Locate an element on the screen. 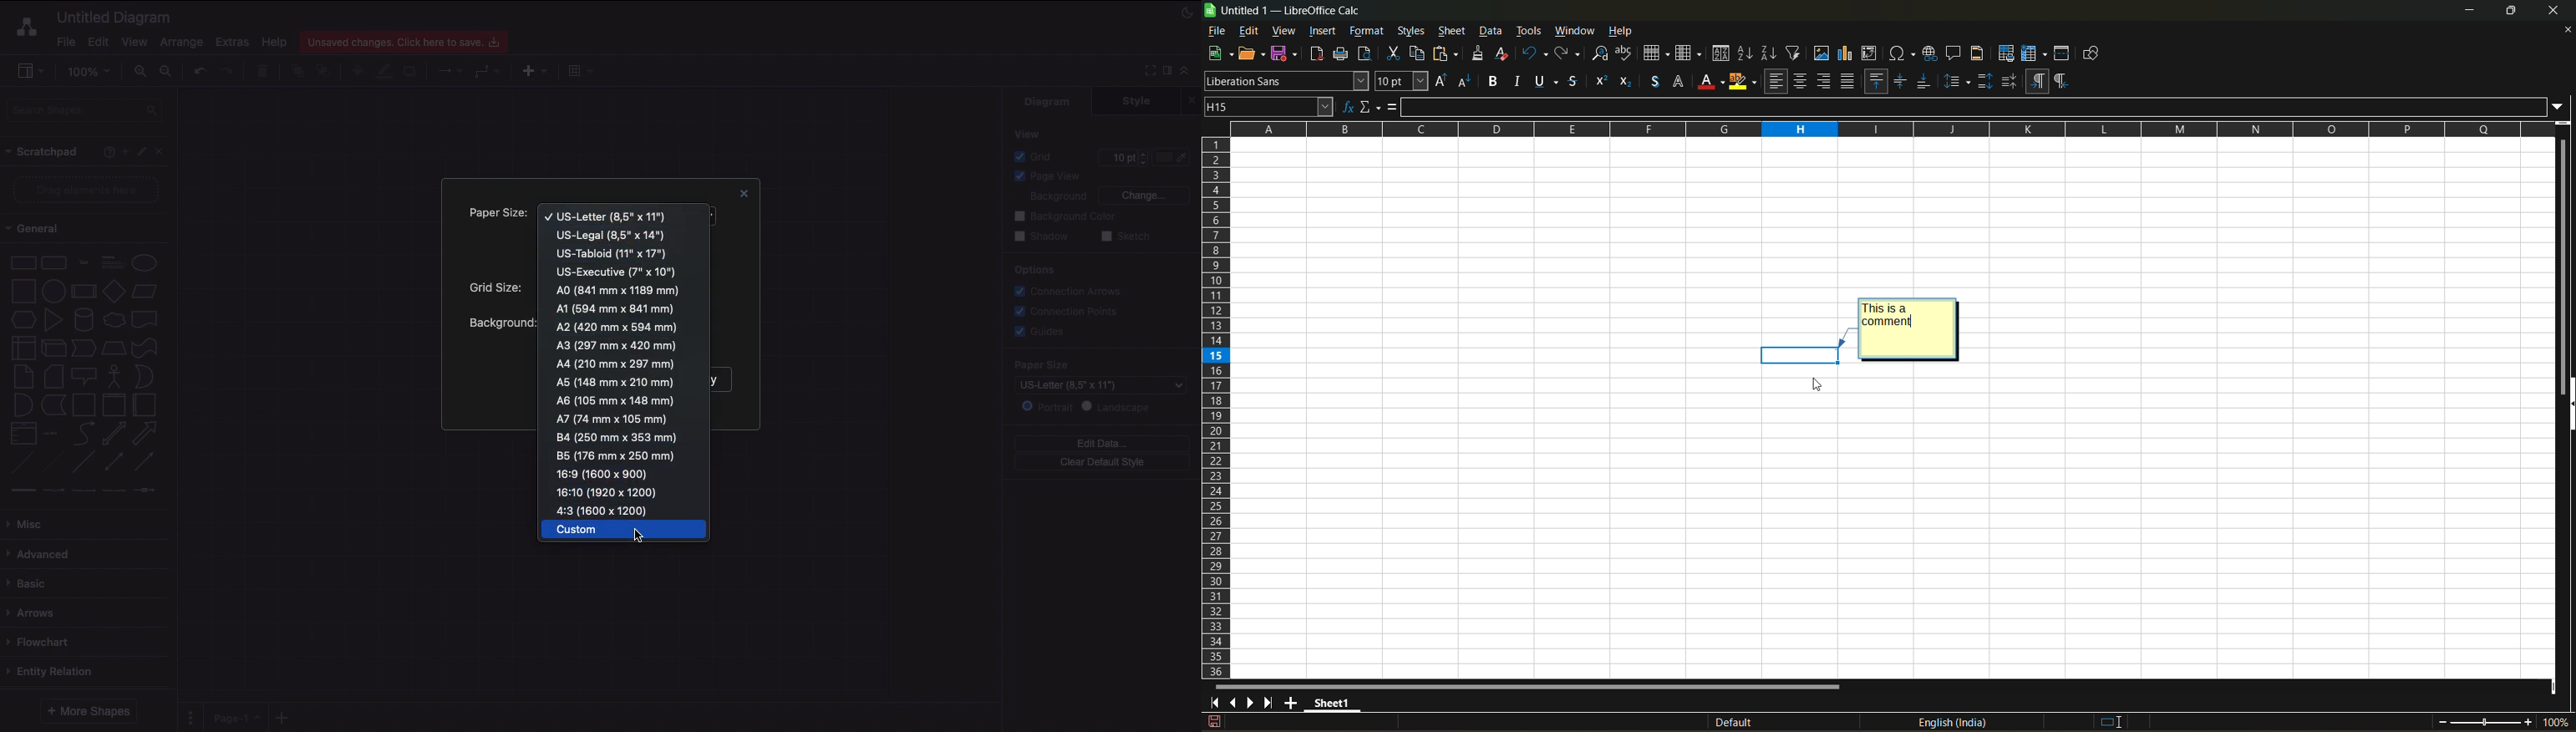 Image resolution: width=2576 pixels, height=756 pixels. Cloud is located at coordinates (113, 320).